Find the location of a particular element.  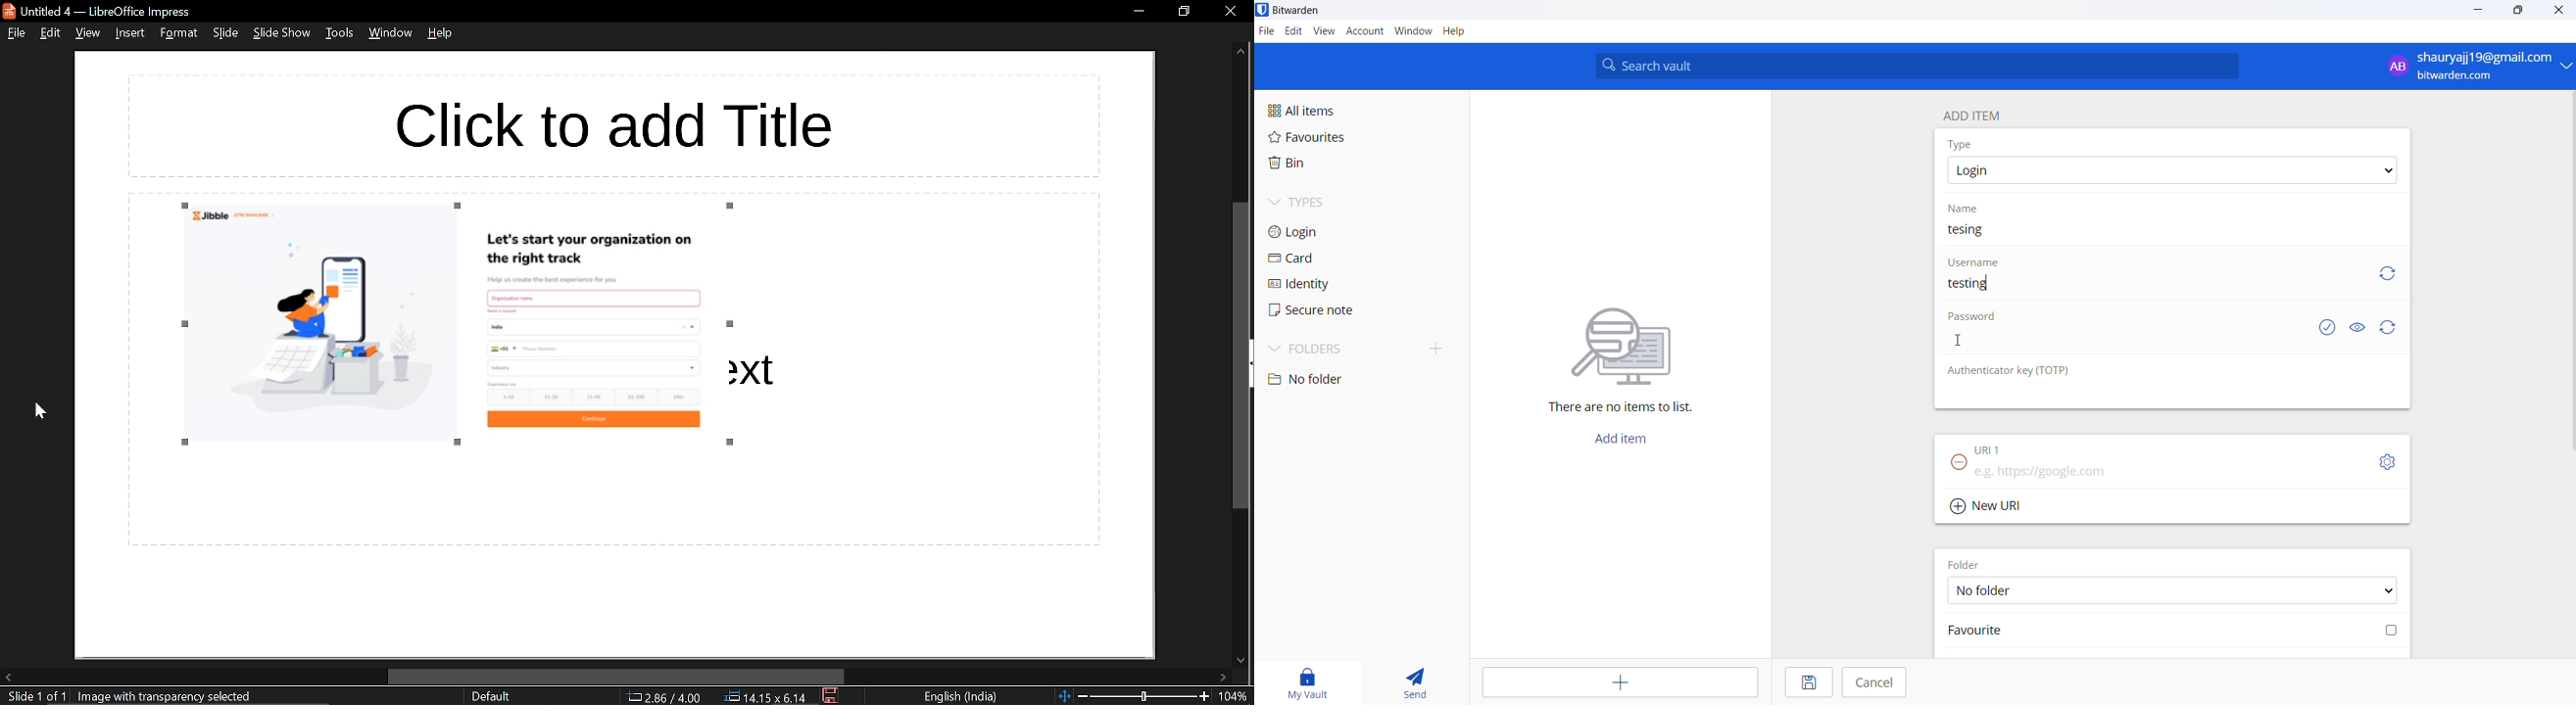

cursor is located at coordinates (42, 413).